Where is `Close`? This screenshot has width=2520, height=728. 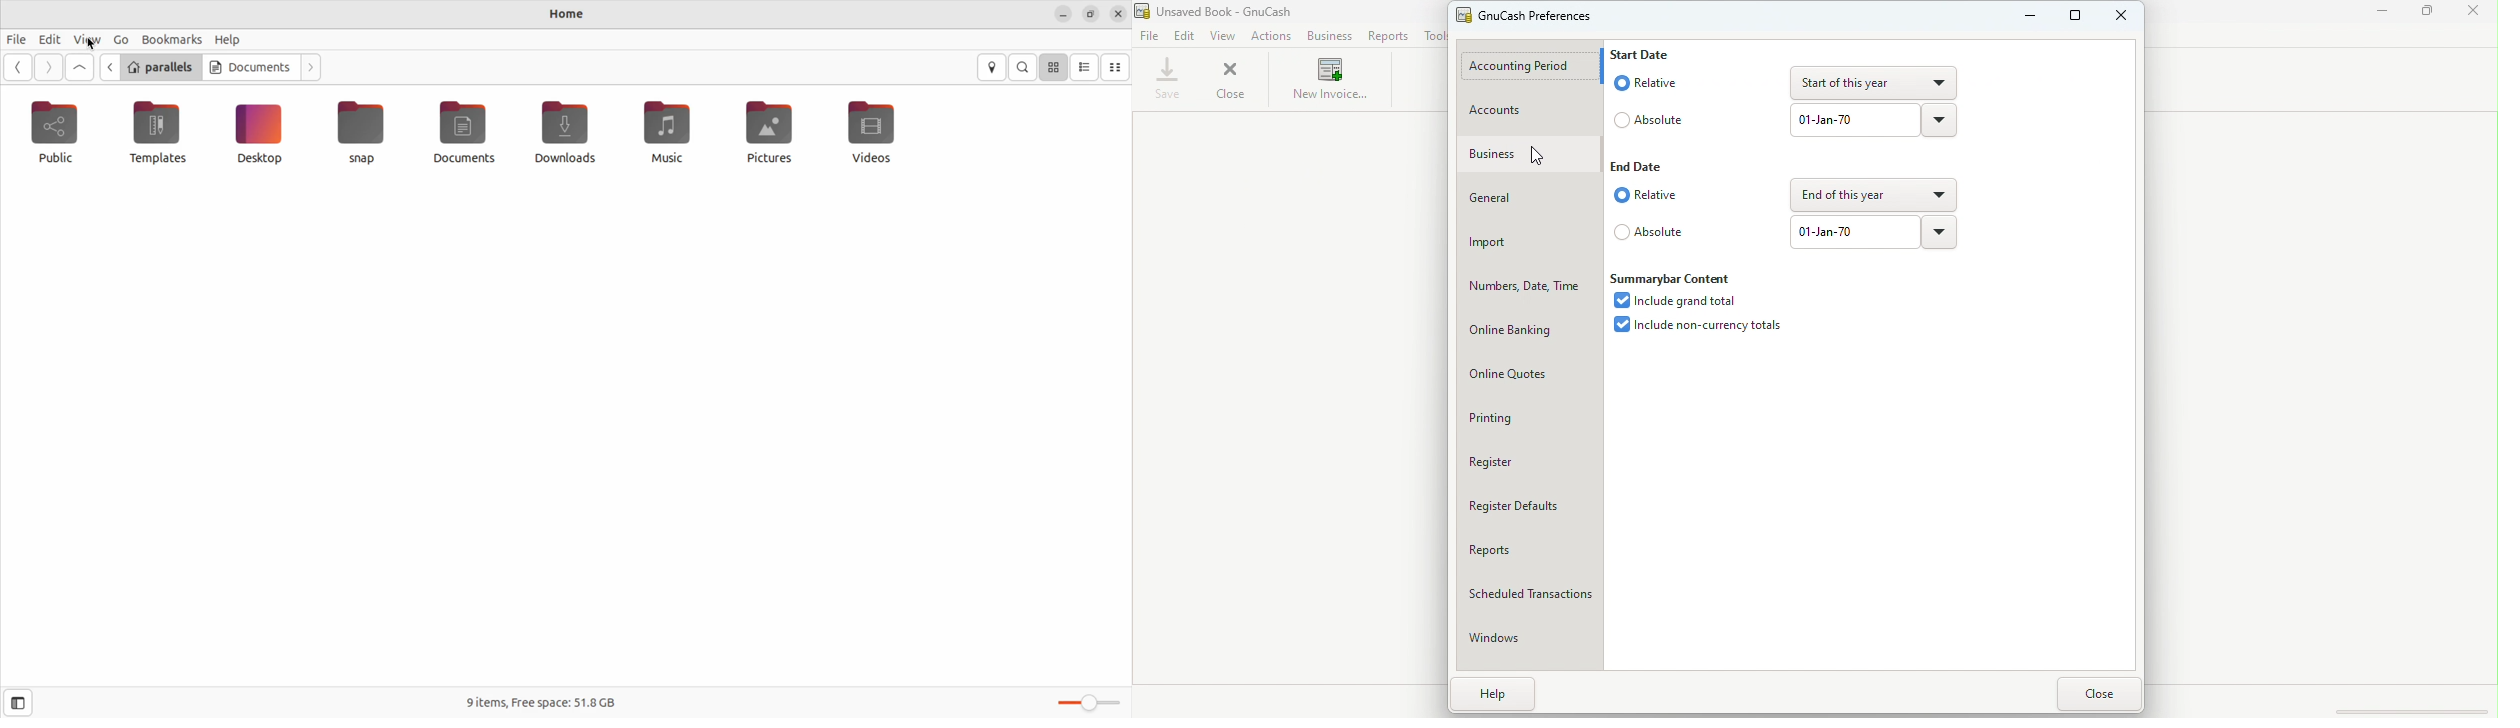
Close is located at coordinates (2478, 14).